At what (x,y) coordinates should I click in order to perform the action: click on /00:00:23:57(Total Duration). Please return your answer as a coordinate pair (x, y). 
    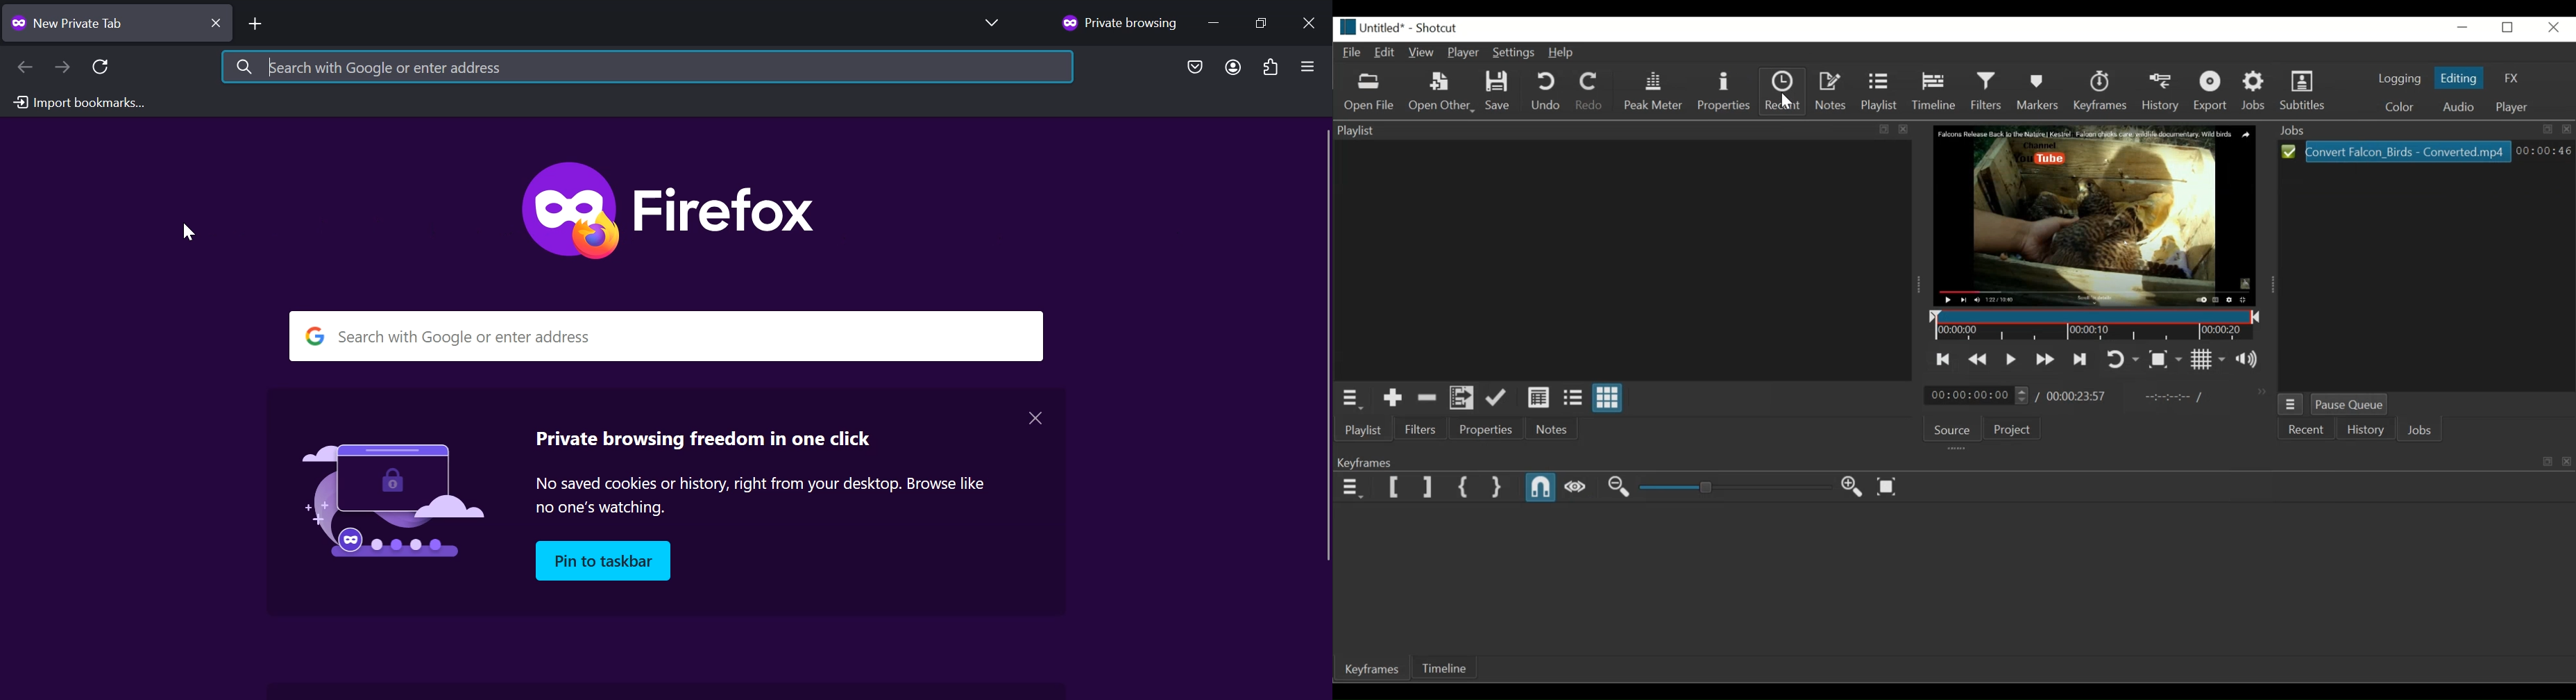
    Looking at the image, I should click on (2072, 396).